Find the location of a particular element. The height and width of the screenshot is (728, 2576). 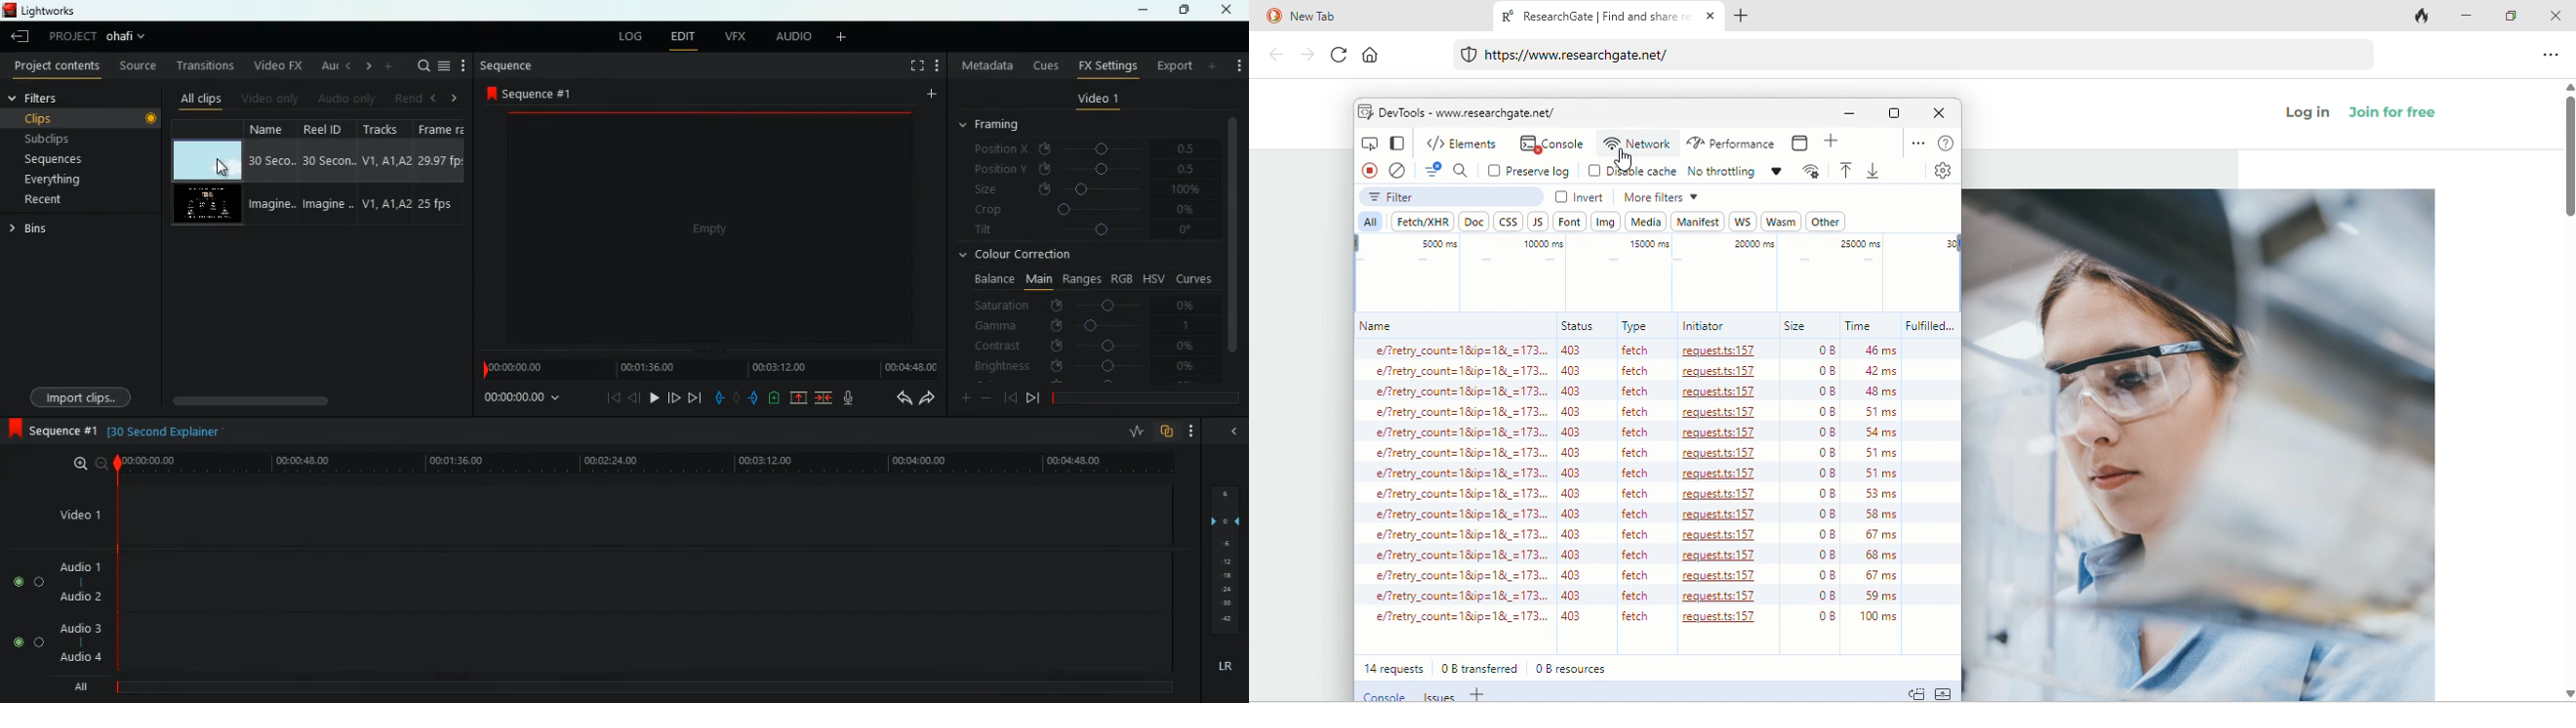

add is located at coordinates (388, 67).